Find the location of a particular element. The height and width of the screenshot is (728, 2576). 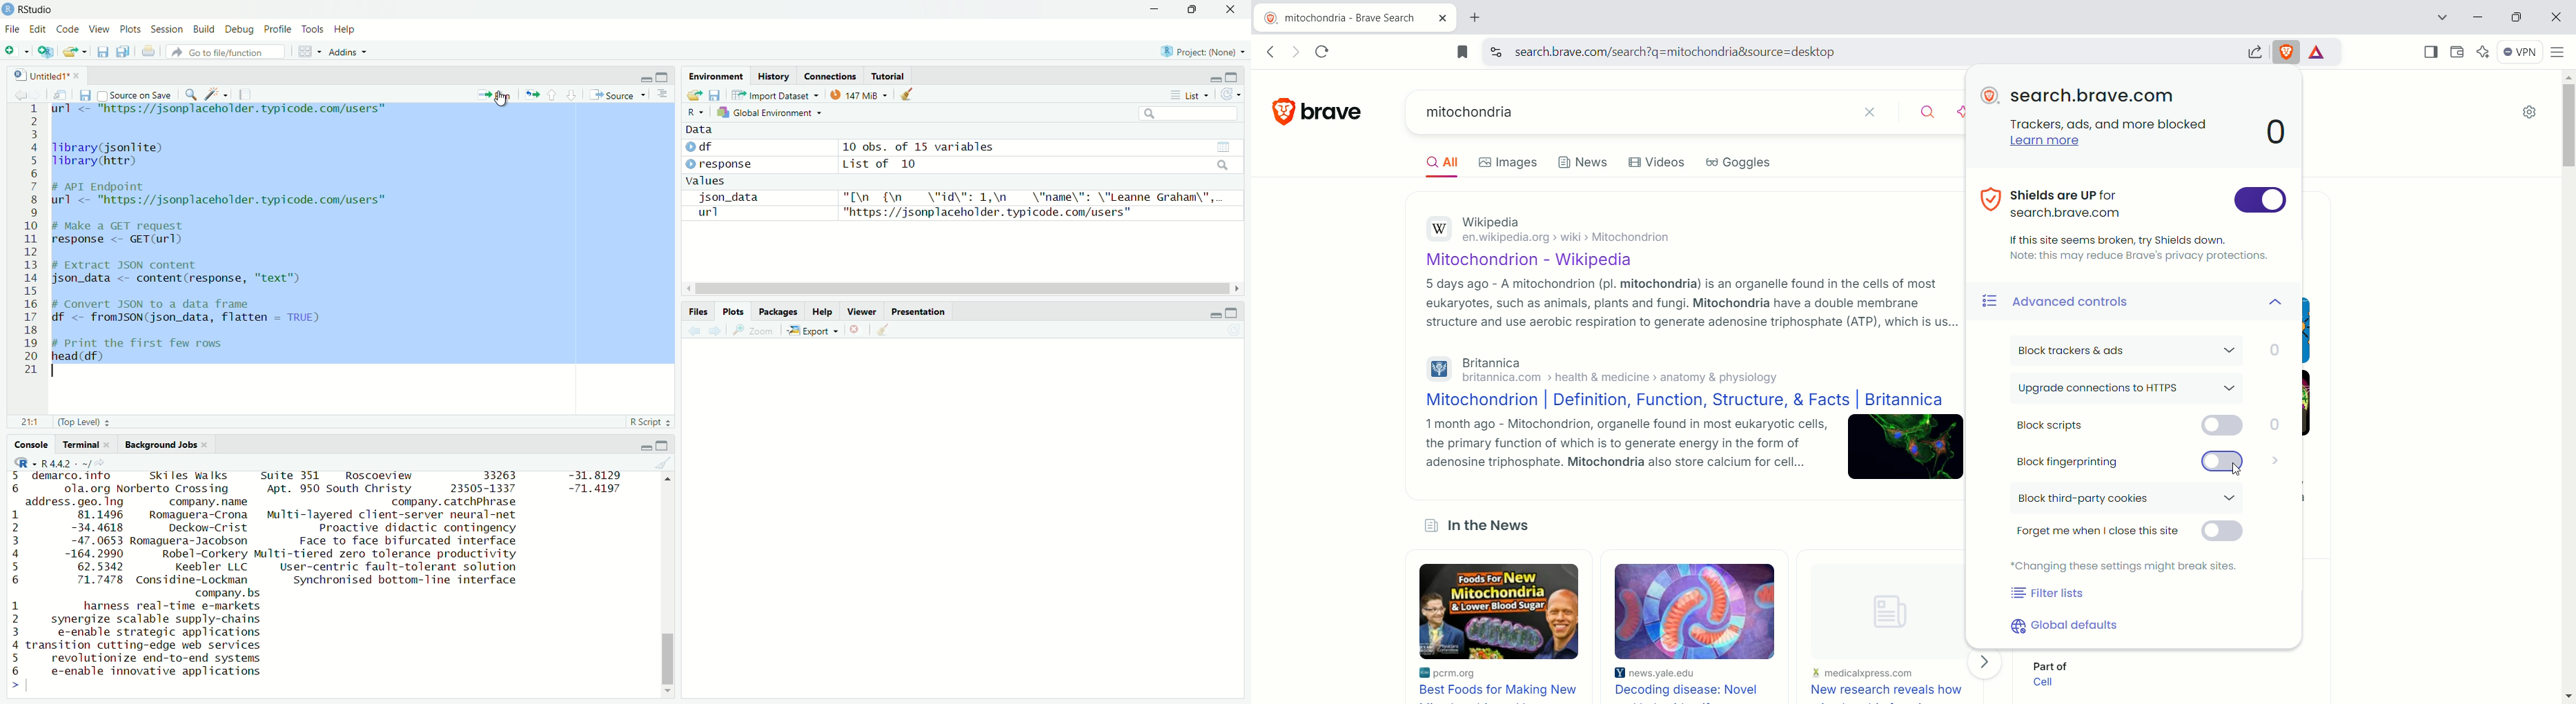

Import Dataset  is located at coordinates (776, 95).